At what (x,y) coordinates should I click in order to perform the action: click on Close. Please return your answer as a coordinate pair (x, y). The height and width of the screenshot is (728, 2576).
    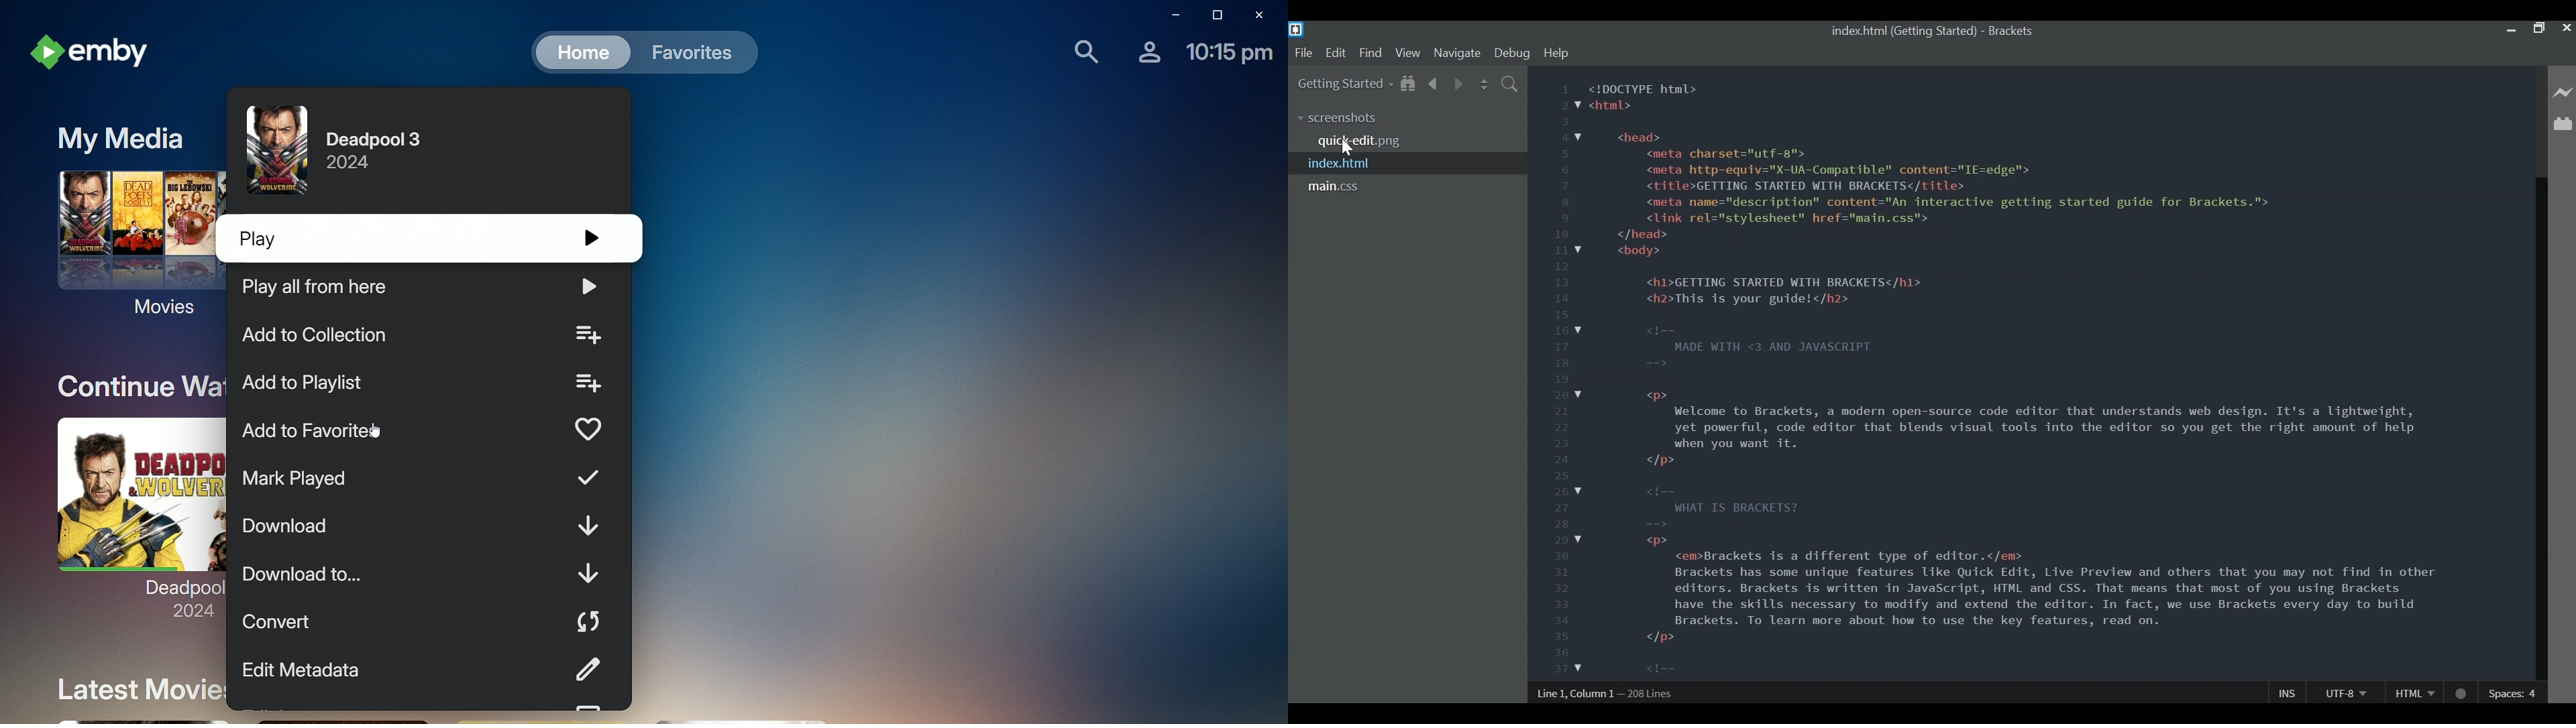
    Looking at the image, I should click on (2565, 27).